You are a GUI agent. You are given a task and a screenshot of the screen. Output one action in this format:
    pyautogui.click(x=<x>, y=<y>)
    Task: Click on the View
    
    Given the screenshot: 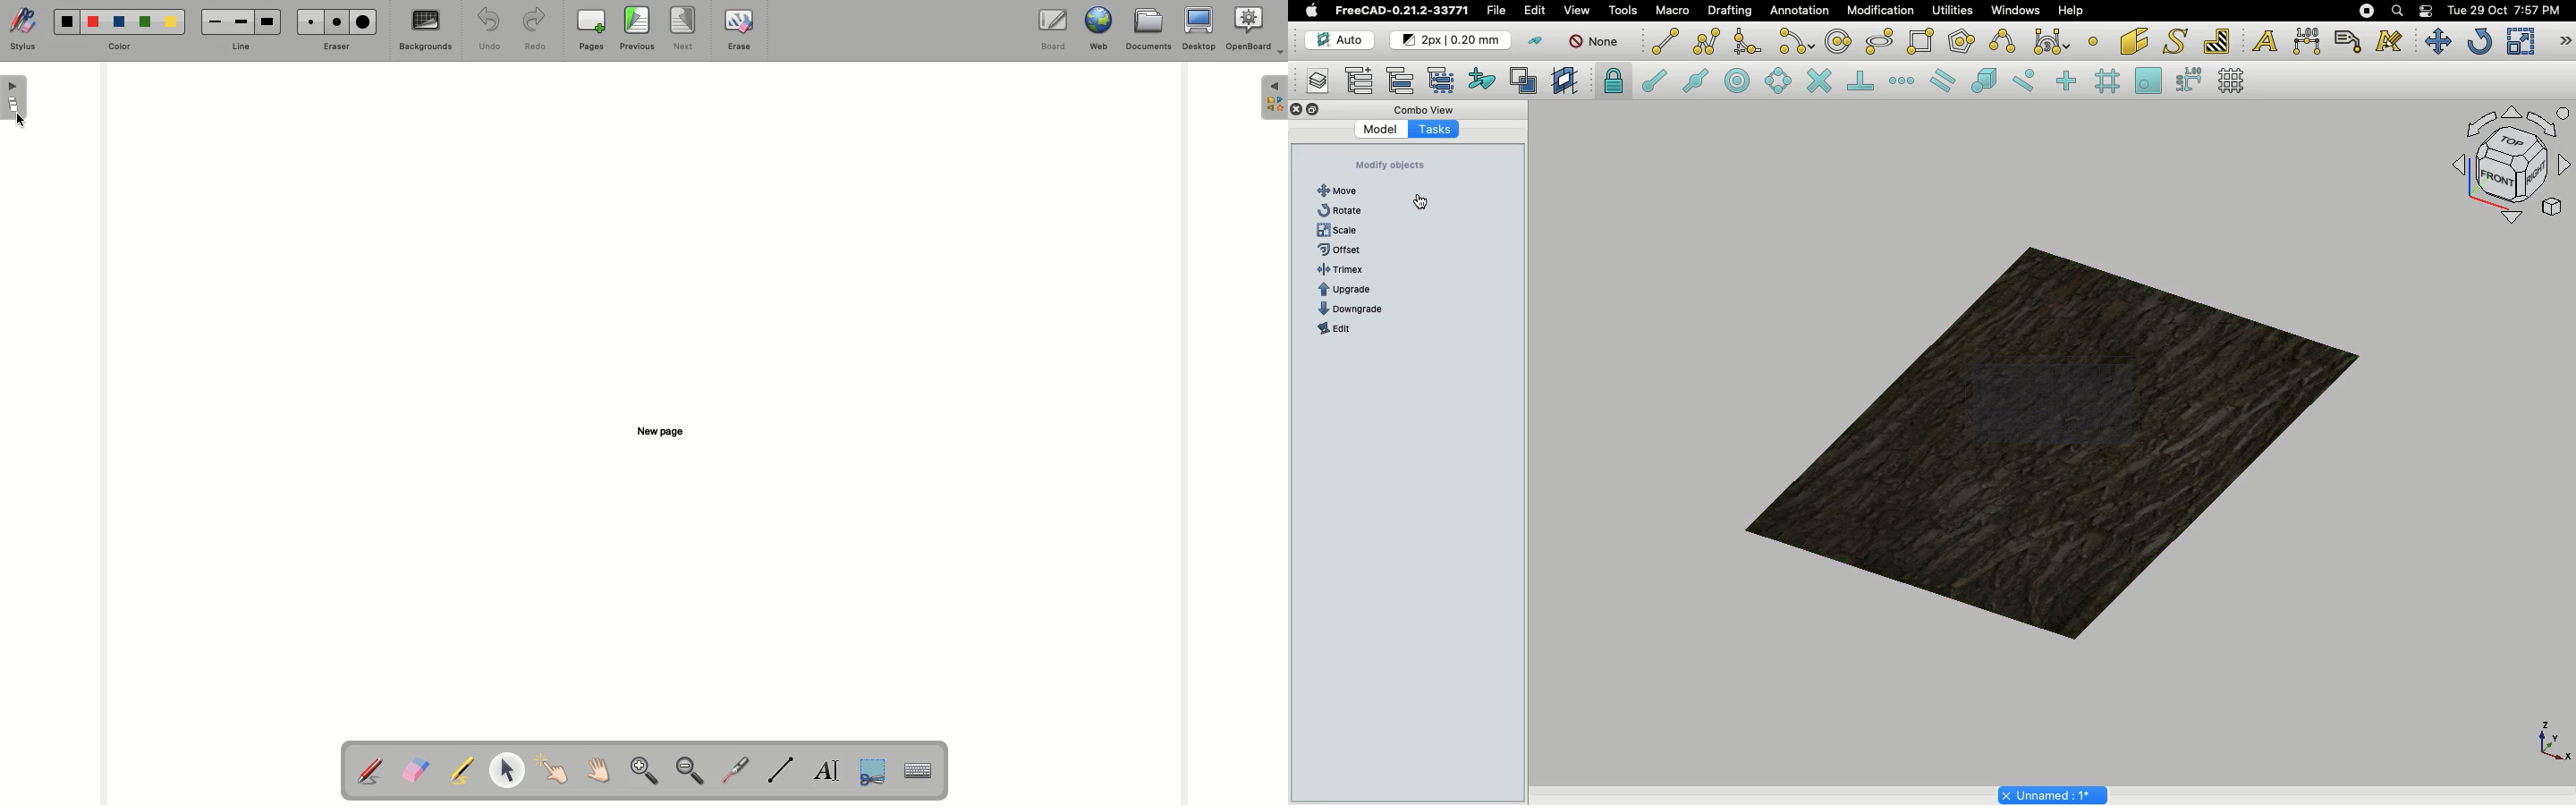 What is the action you would take?
    pyautogui.click(x=1577, y=9)
    